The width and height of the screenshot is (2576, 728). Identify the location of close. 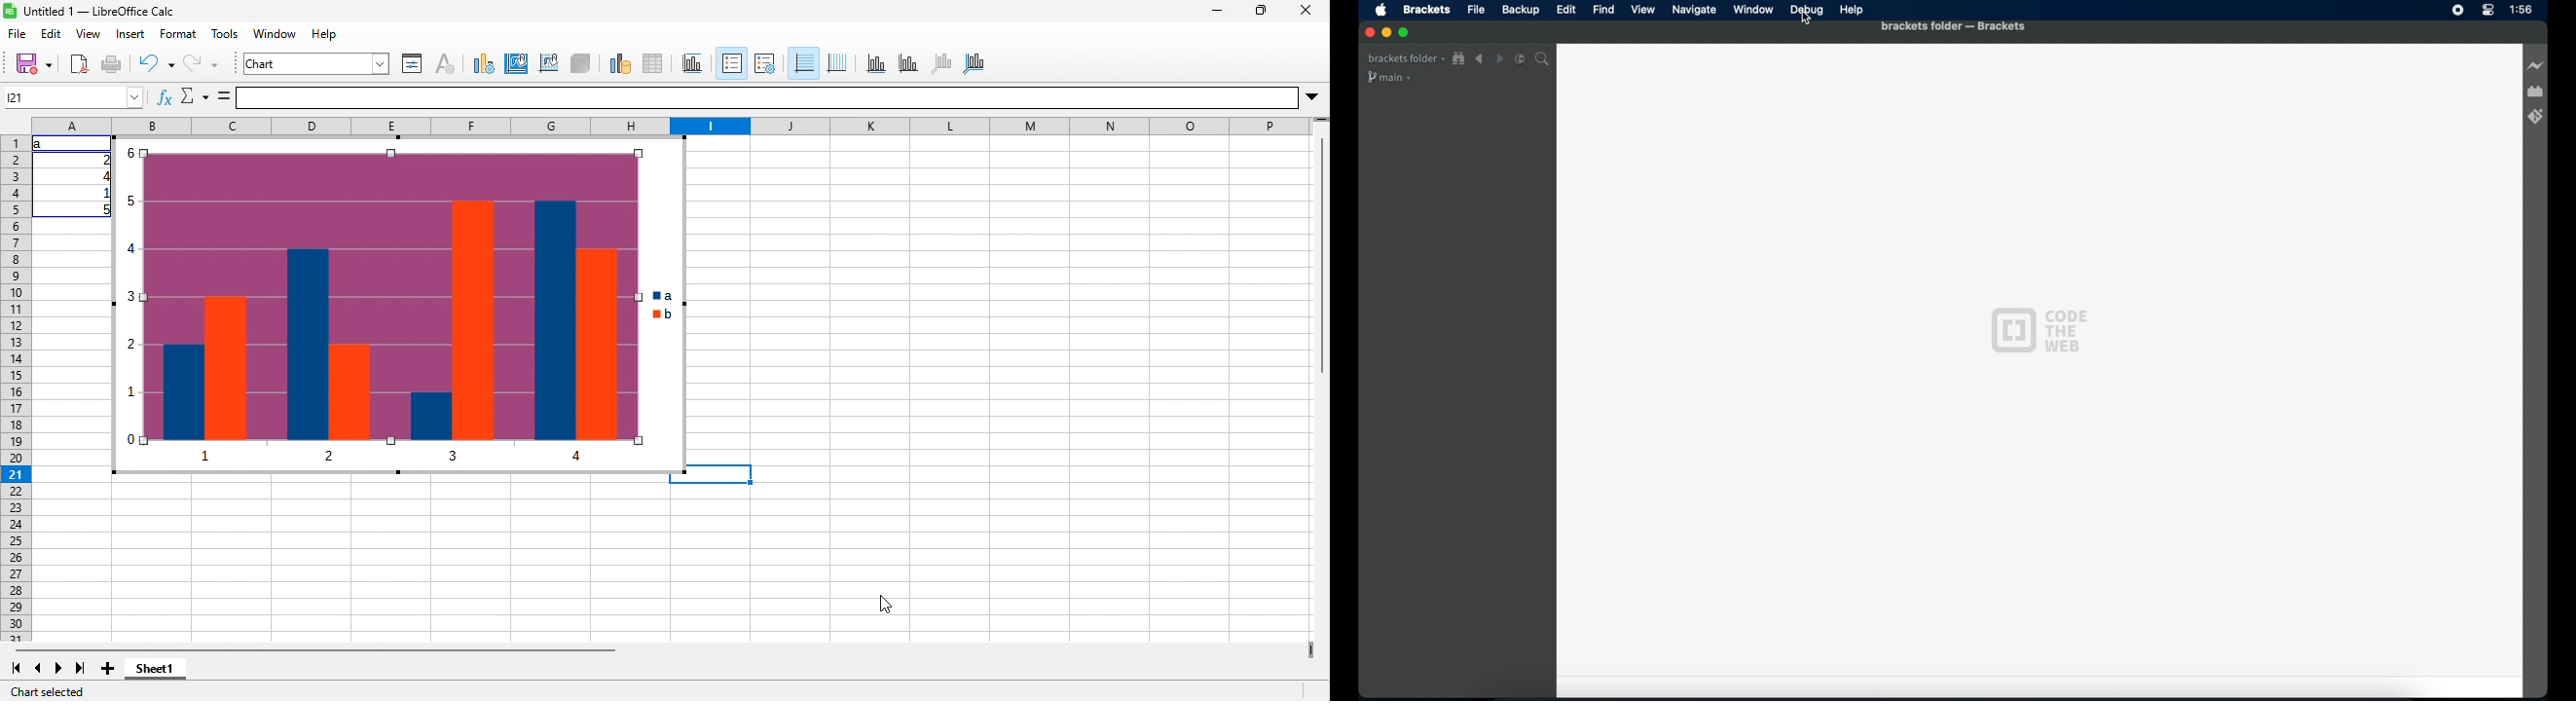
(1306, 11).